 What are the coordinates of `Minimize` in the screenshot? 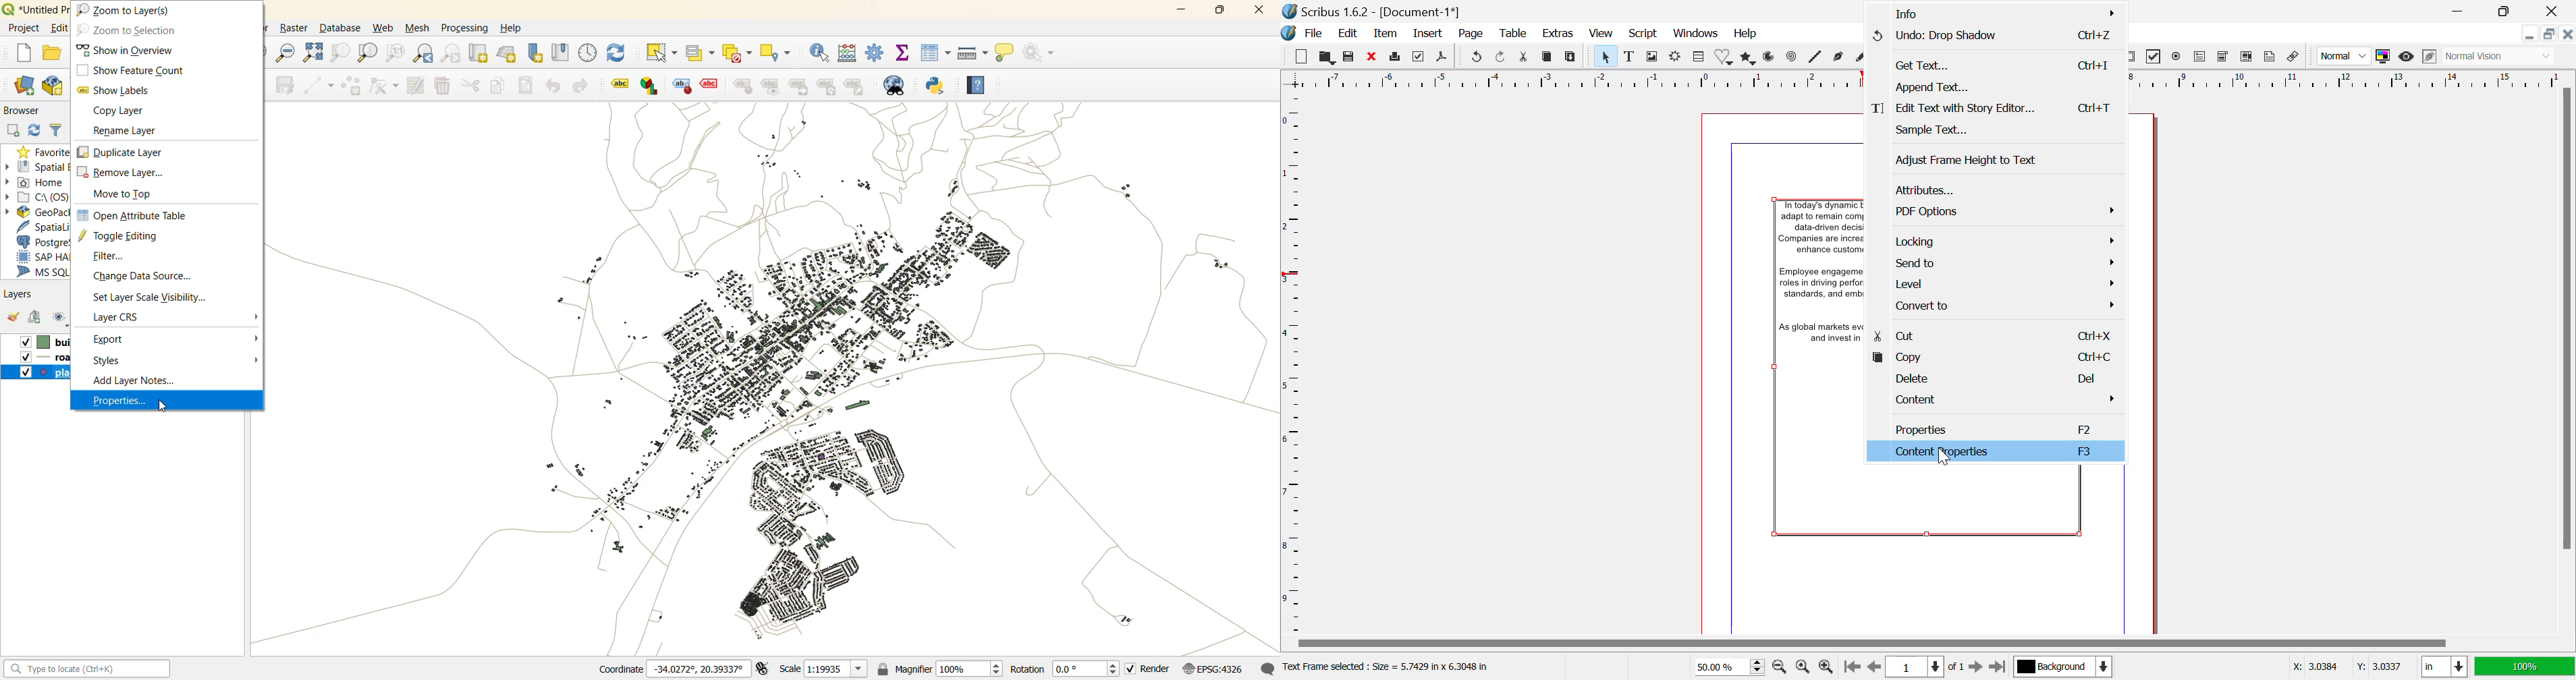 It's located at (2548, 34).